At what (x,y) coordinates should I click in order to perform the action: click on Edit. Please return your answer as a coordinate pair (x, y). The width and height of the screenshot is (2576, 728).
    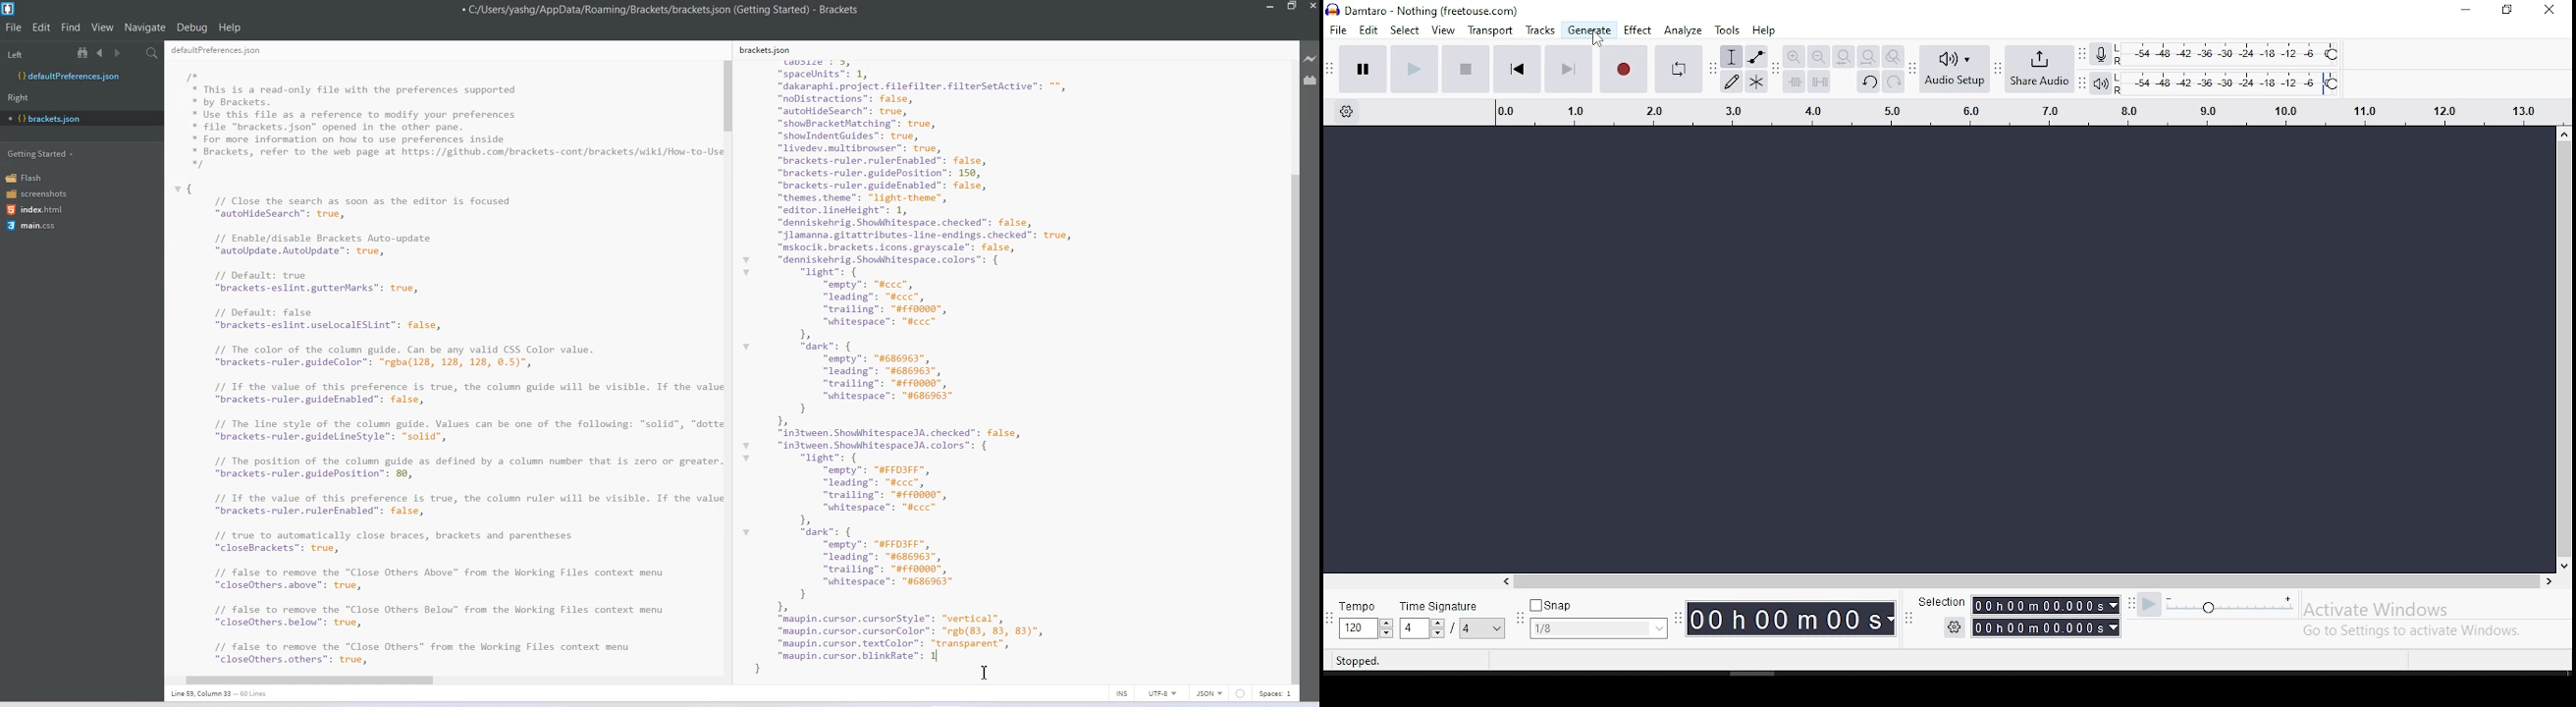
    Looking at the image, I should click on (43, 27).